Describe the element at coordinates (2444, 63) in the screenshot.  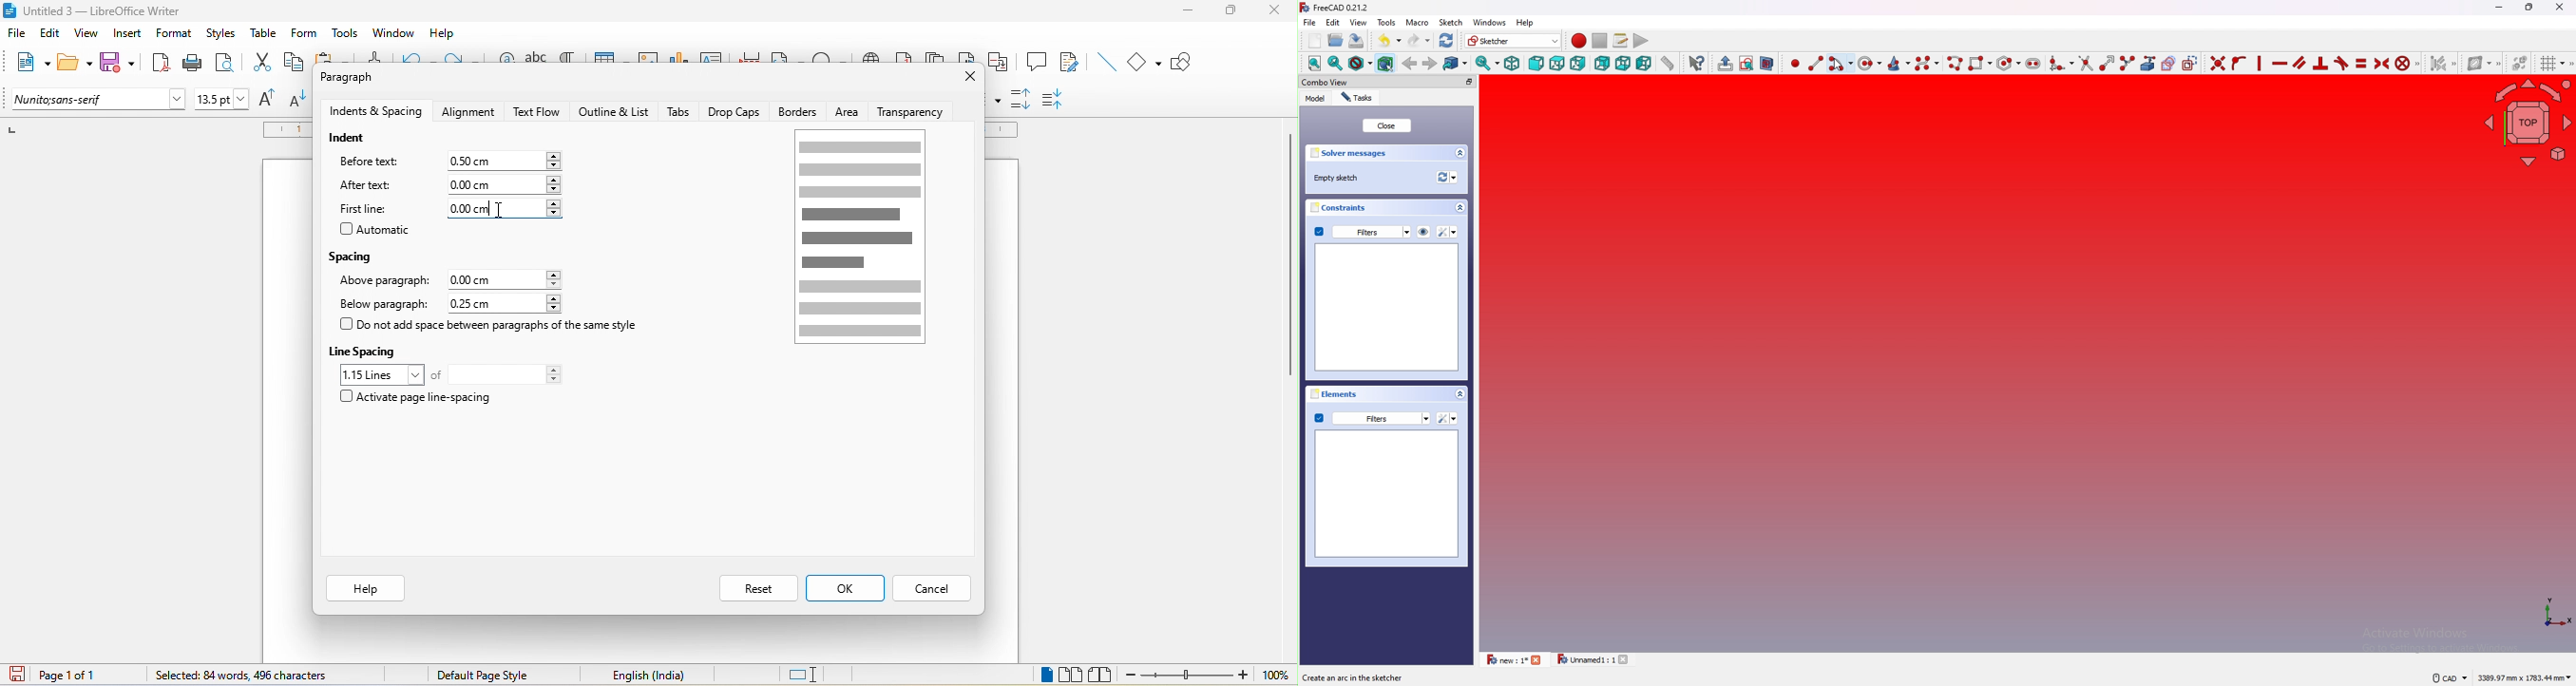
I see `select associated constraints` at that location.